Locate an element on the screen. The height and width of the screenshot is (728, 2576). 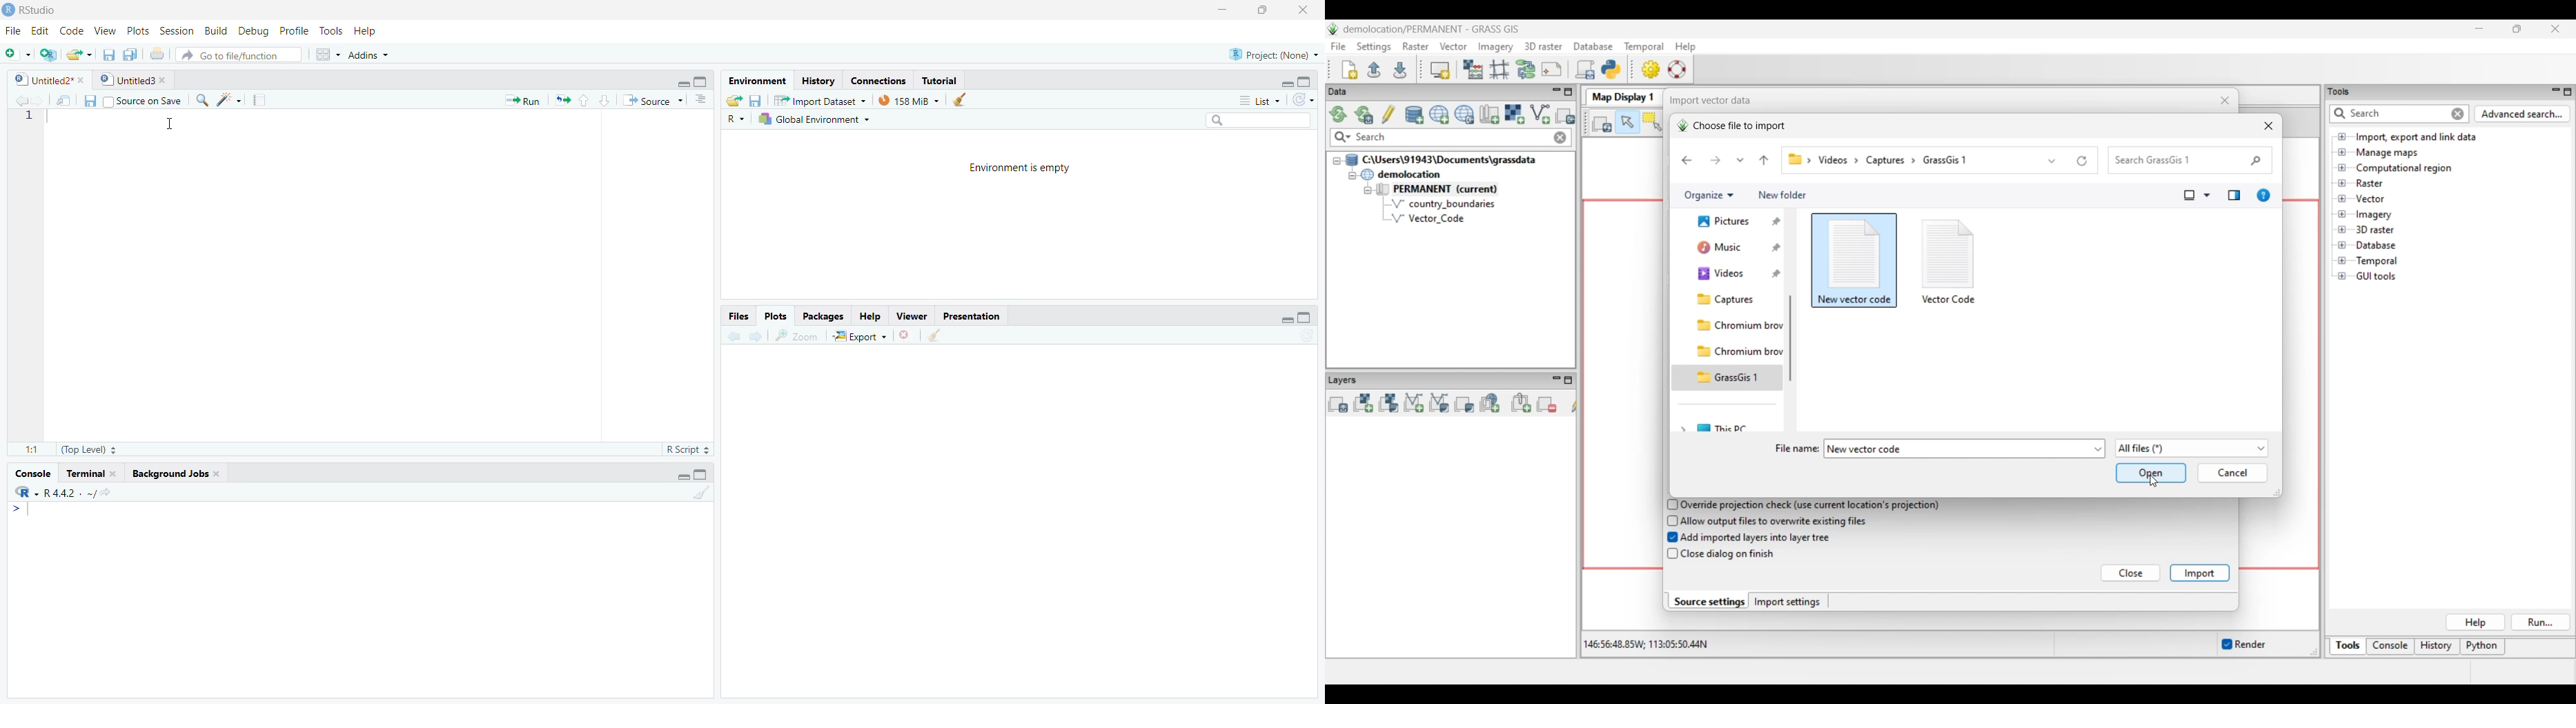
History is located at coordinates (816, 80).